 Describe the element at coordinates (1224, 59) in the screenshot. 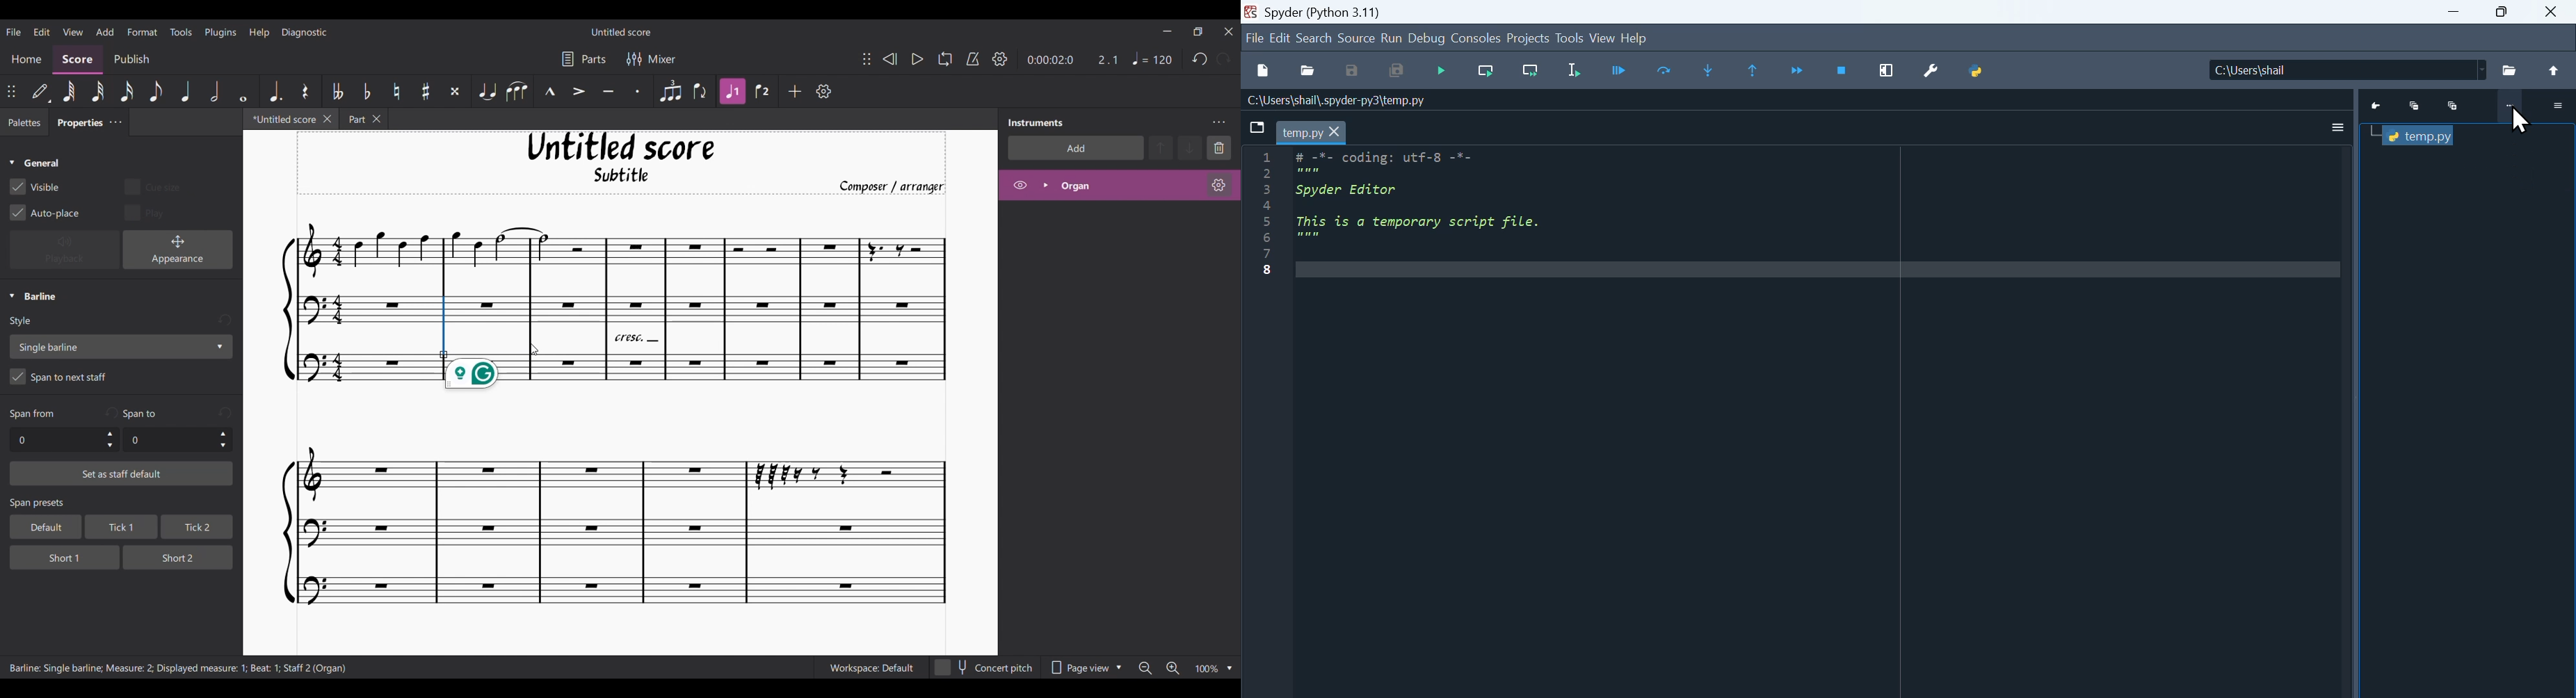

I see `Redo` at that location.